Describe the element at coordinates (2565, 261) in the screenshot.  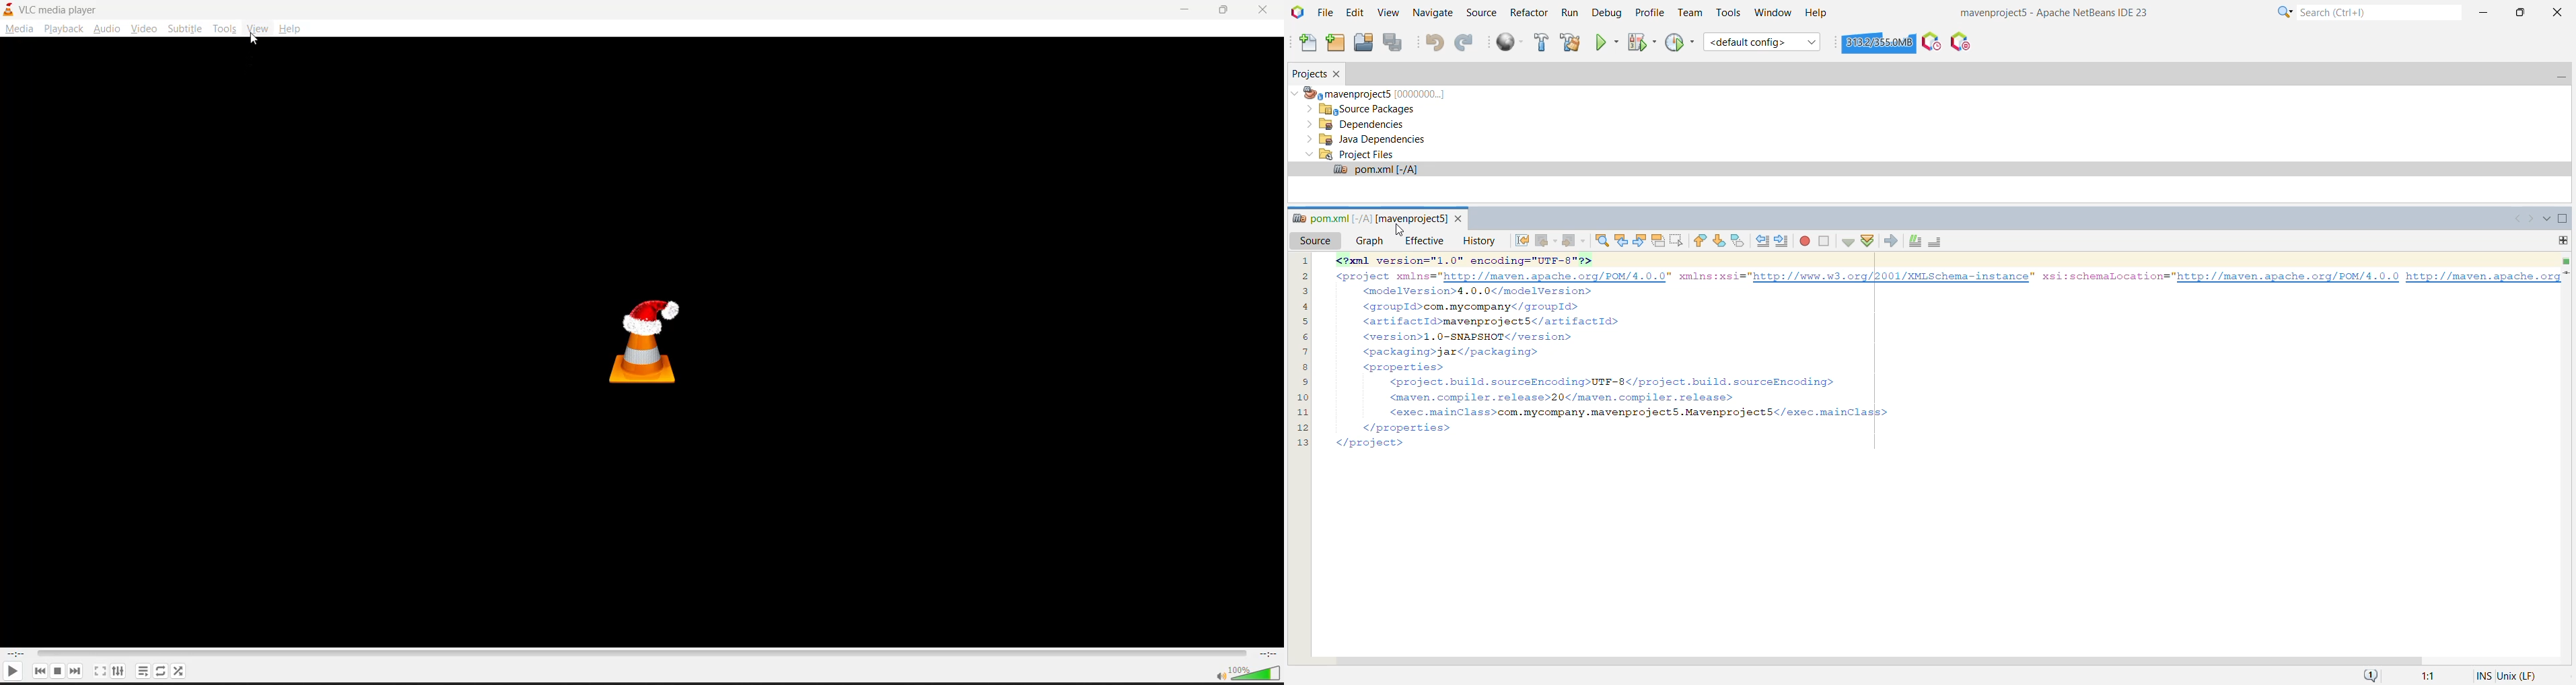
I see `No errors` at that location.